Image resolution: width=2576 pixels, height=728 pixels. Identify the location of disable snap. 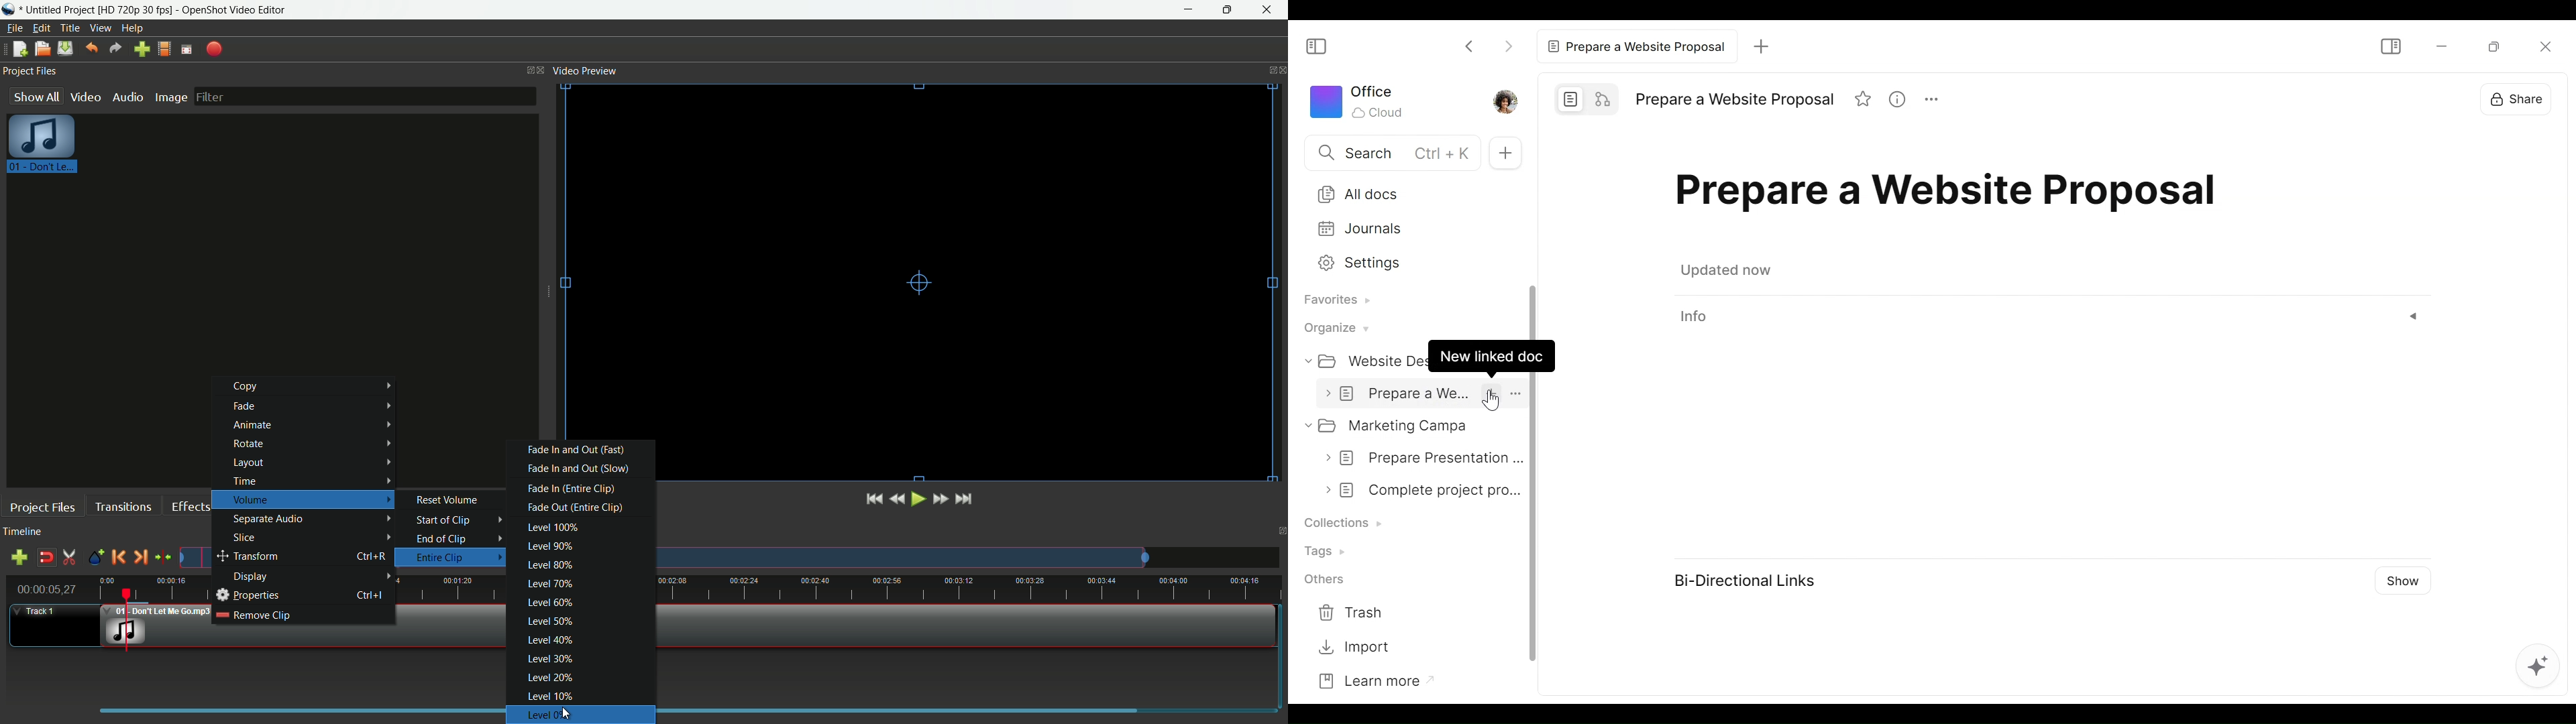
(46, 558).